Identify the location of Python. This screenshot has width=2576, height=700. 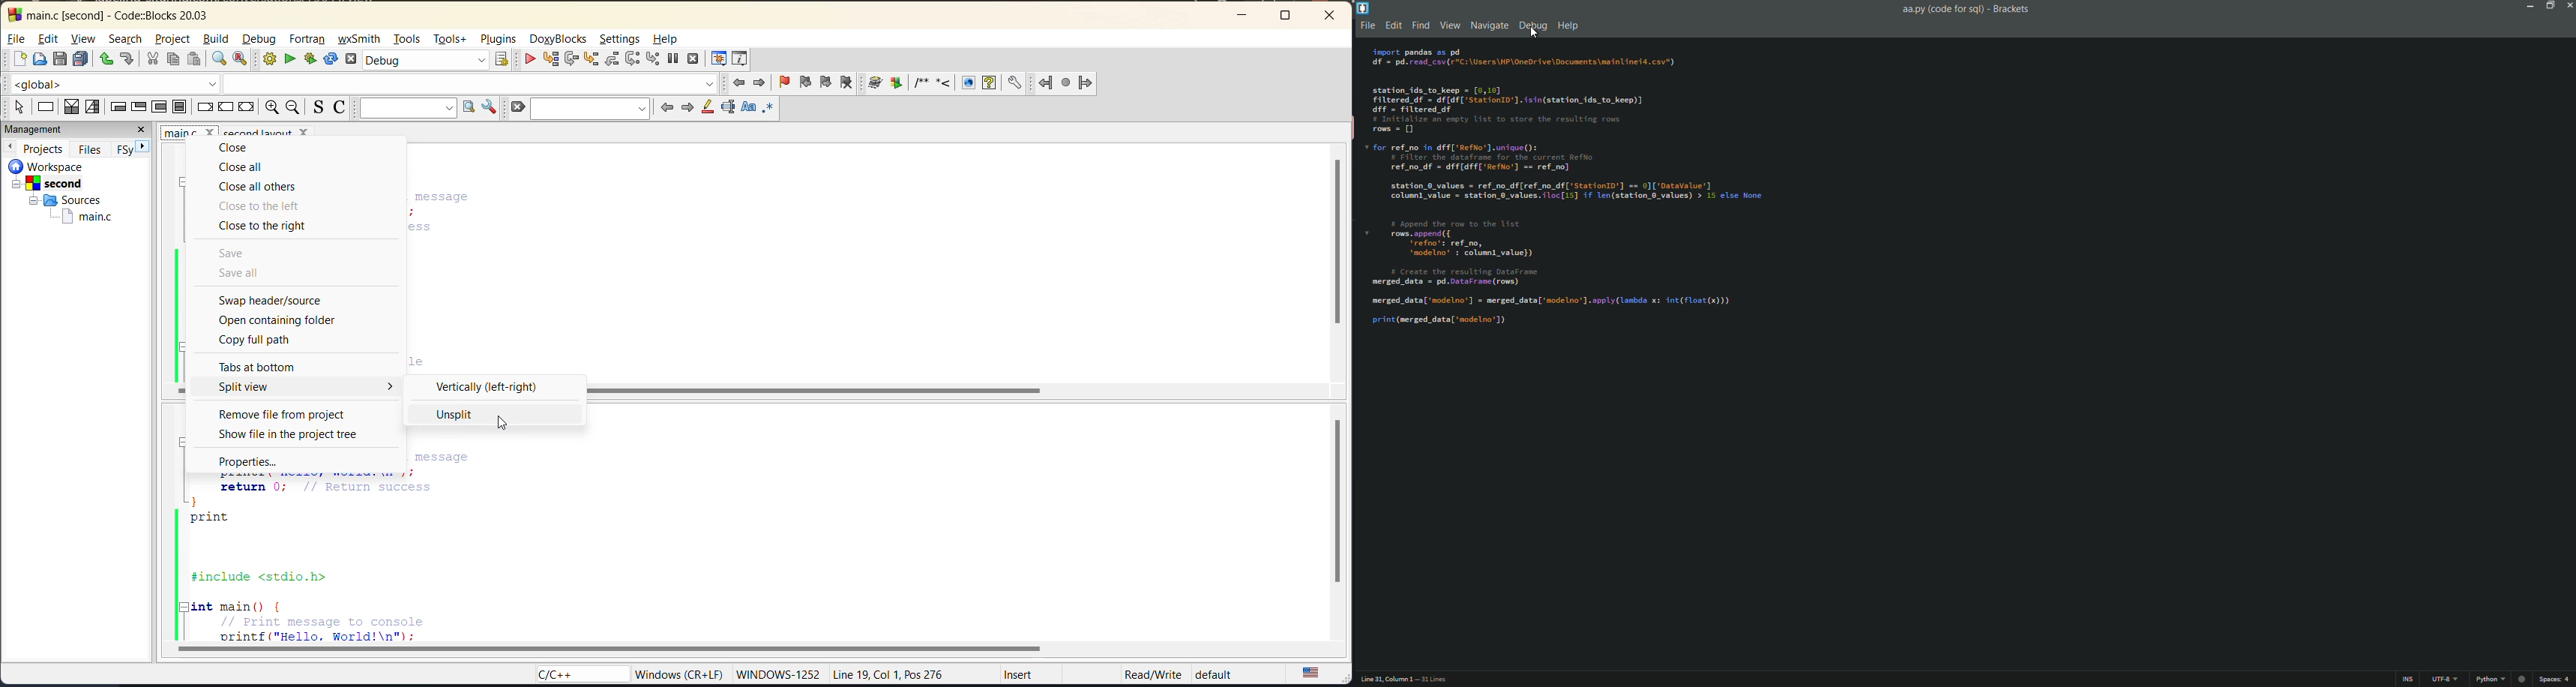
(2487, 679).